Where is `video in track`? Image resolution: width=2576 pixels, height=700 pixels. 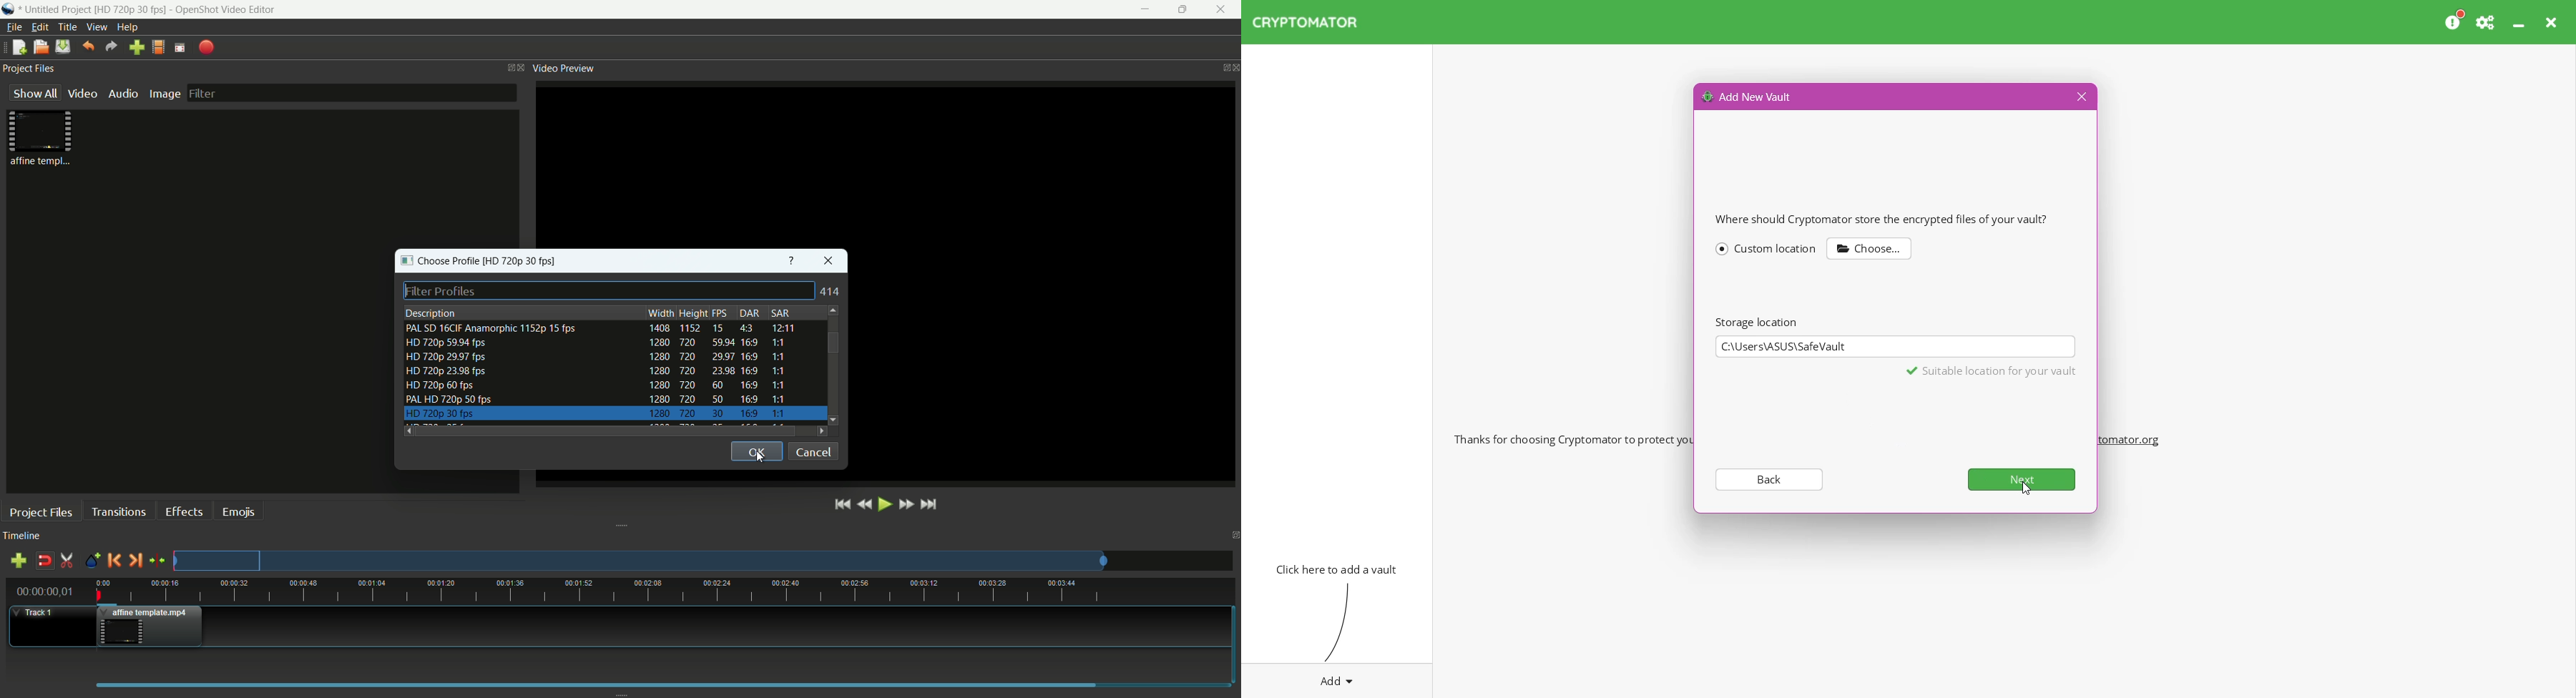 video in track is located at coordinates (150, 626).